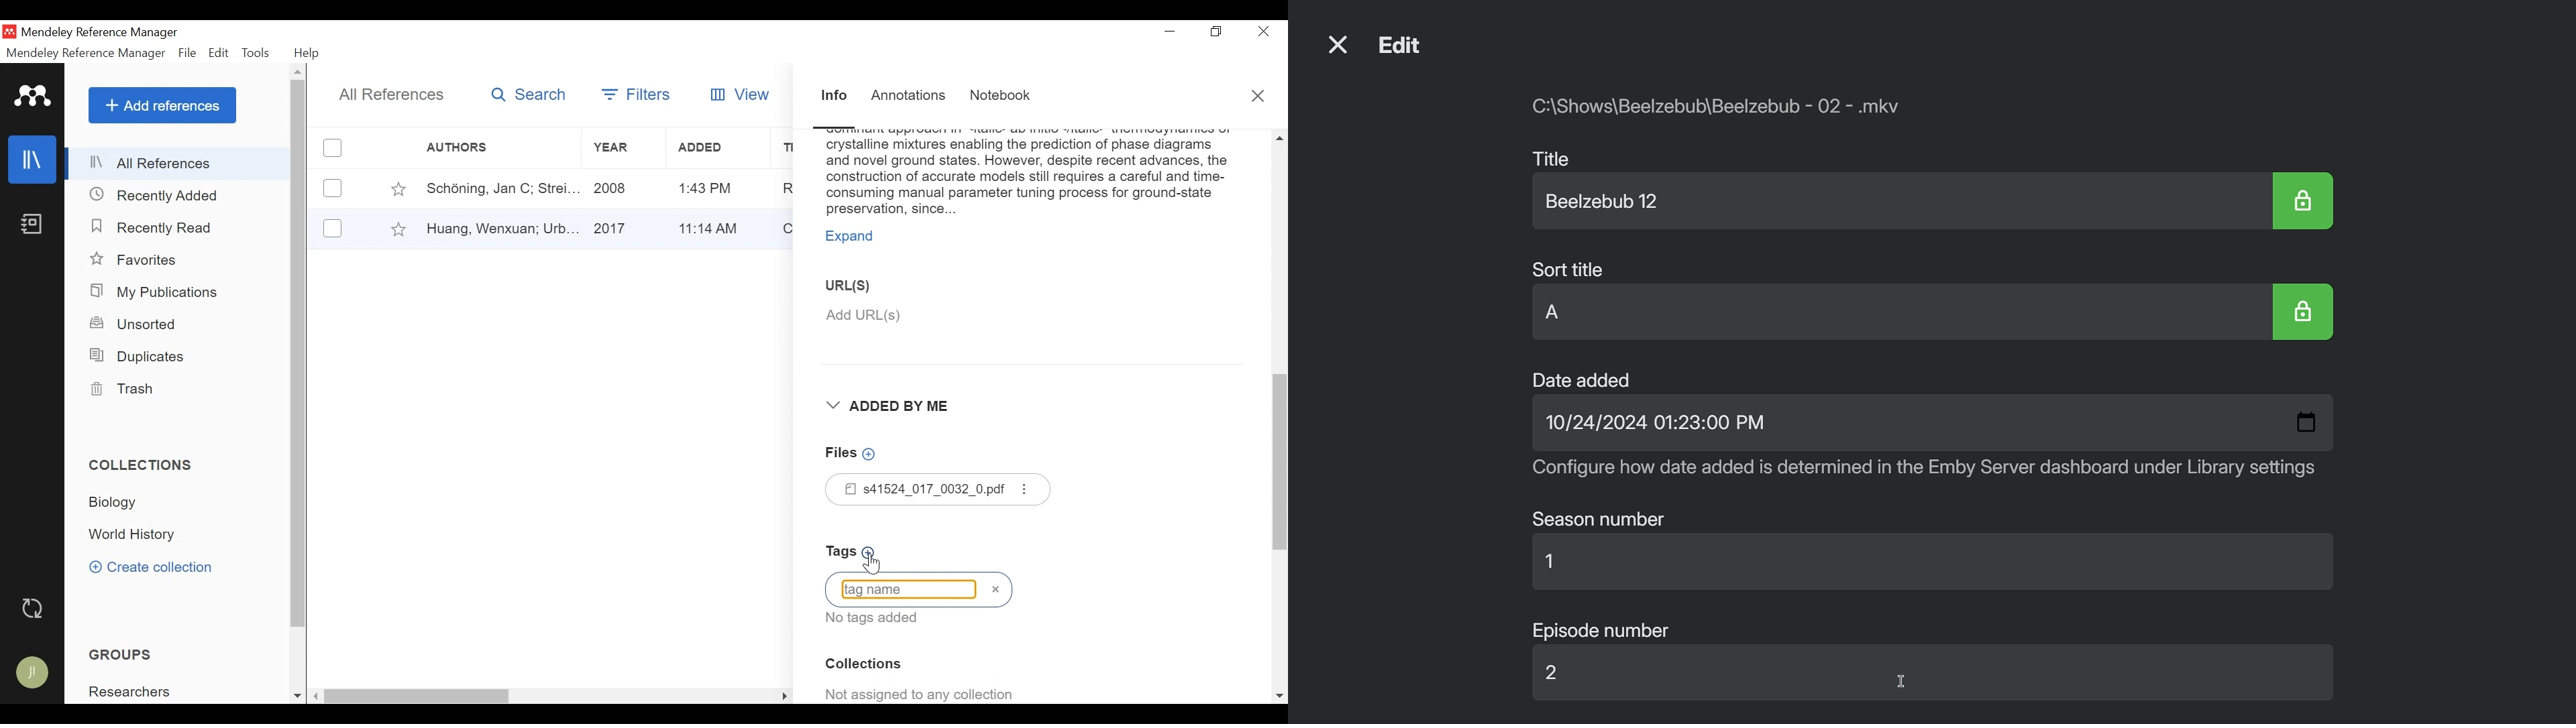  I want to click on Toggle Favorite, so click(398, 188).